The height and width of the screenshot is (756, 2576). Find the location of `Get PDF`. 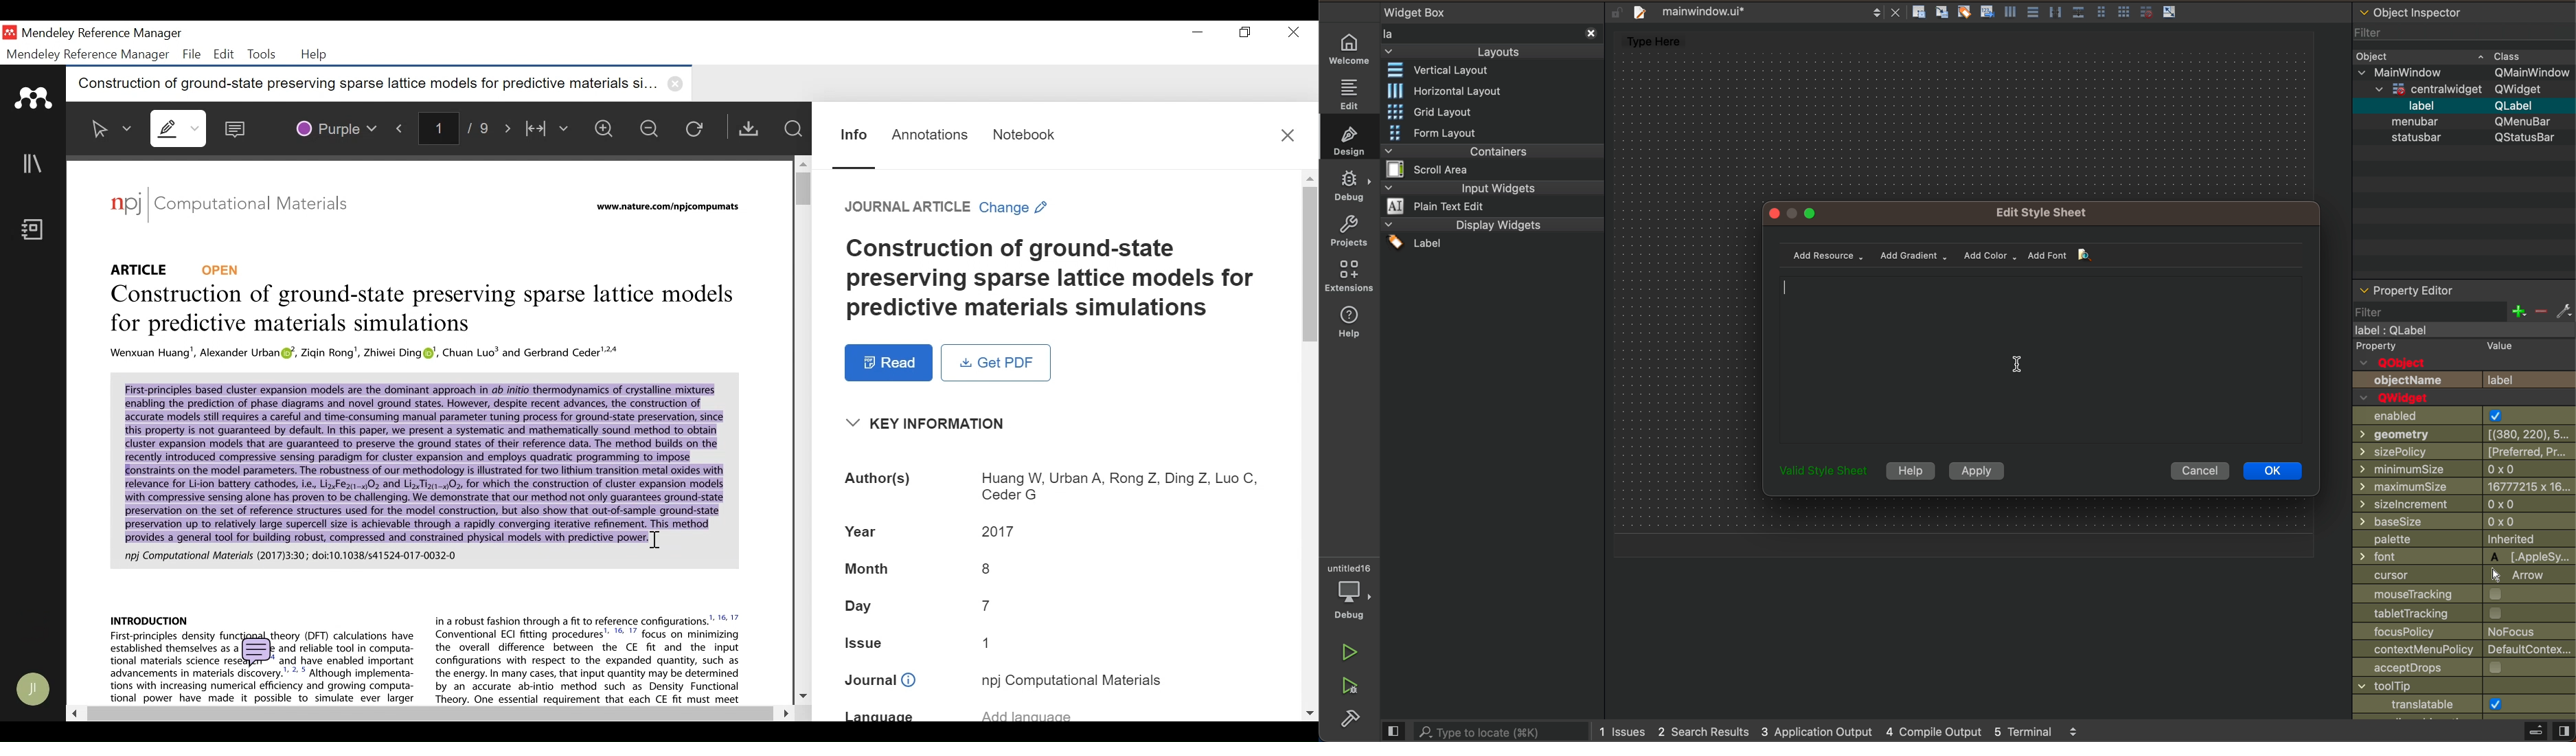

Get PDF is located at coordinates (996, 362).